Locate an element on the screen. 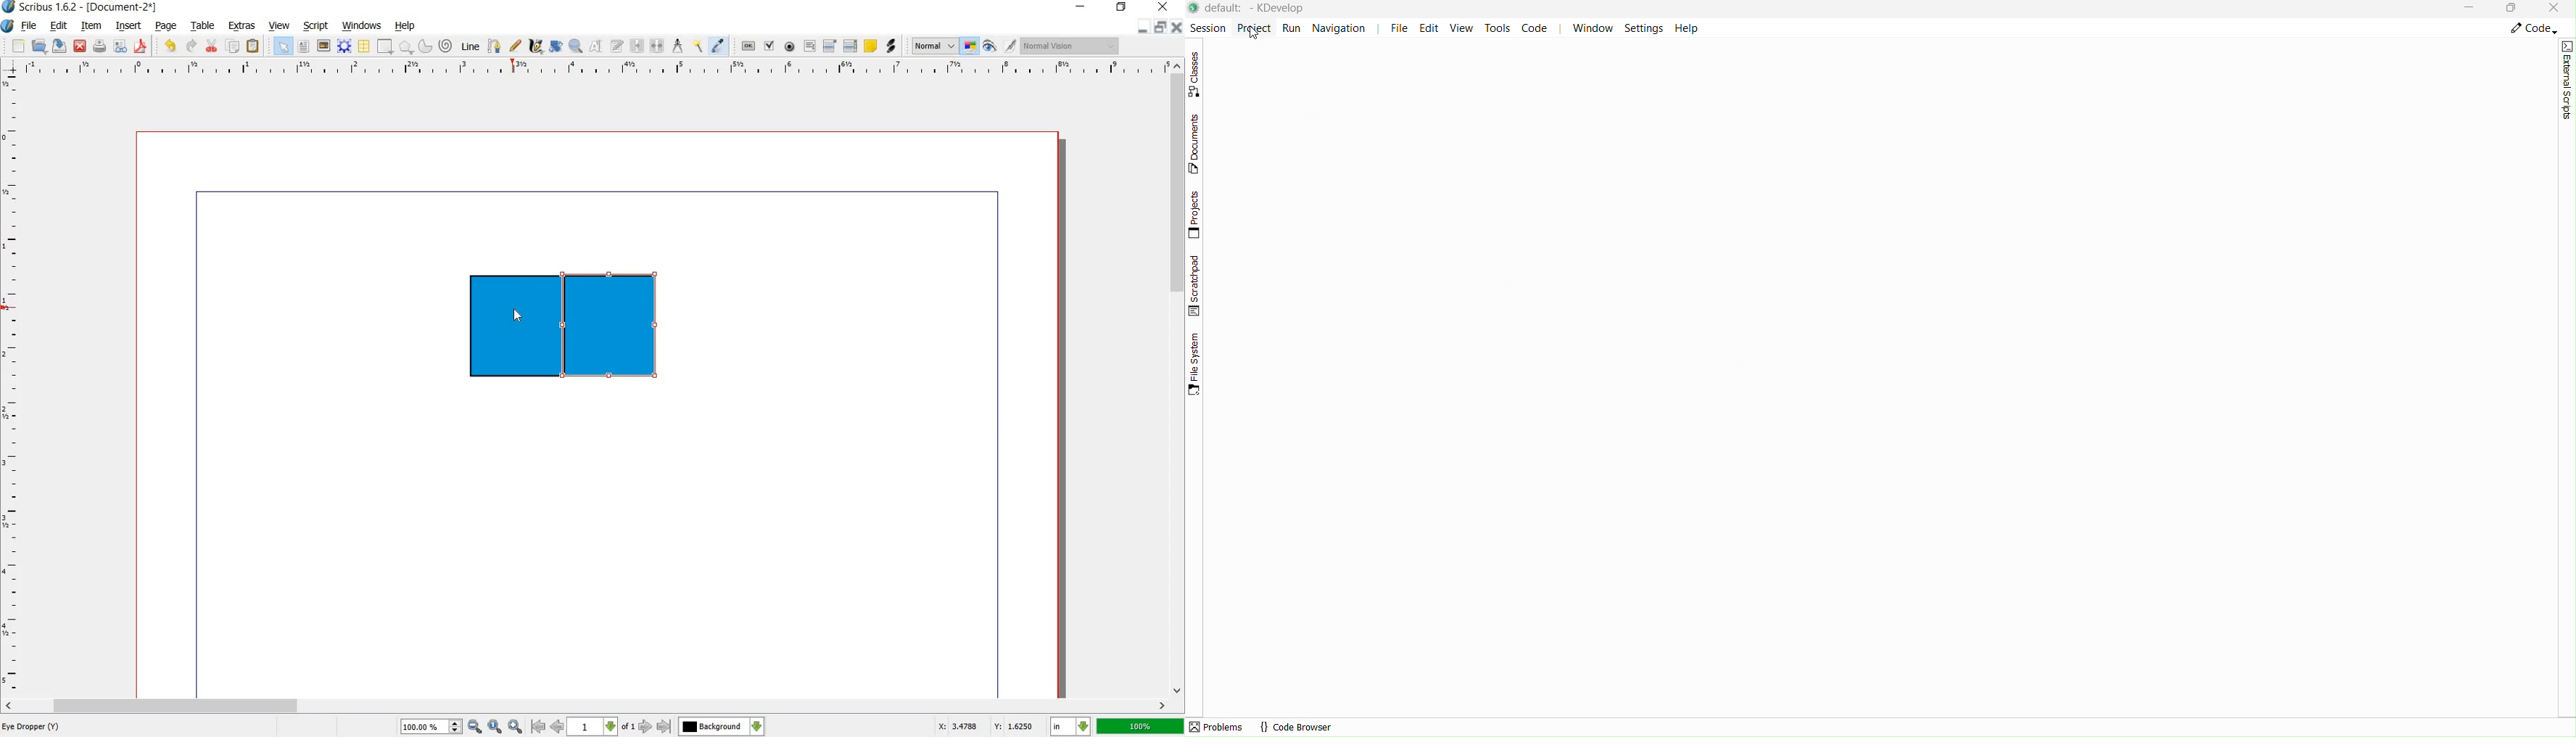 The width and height of the screenshot is (2576, 756). freehand line is located at coordinates (516, 44).